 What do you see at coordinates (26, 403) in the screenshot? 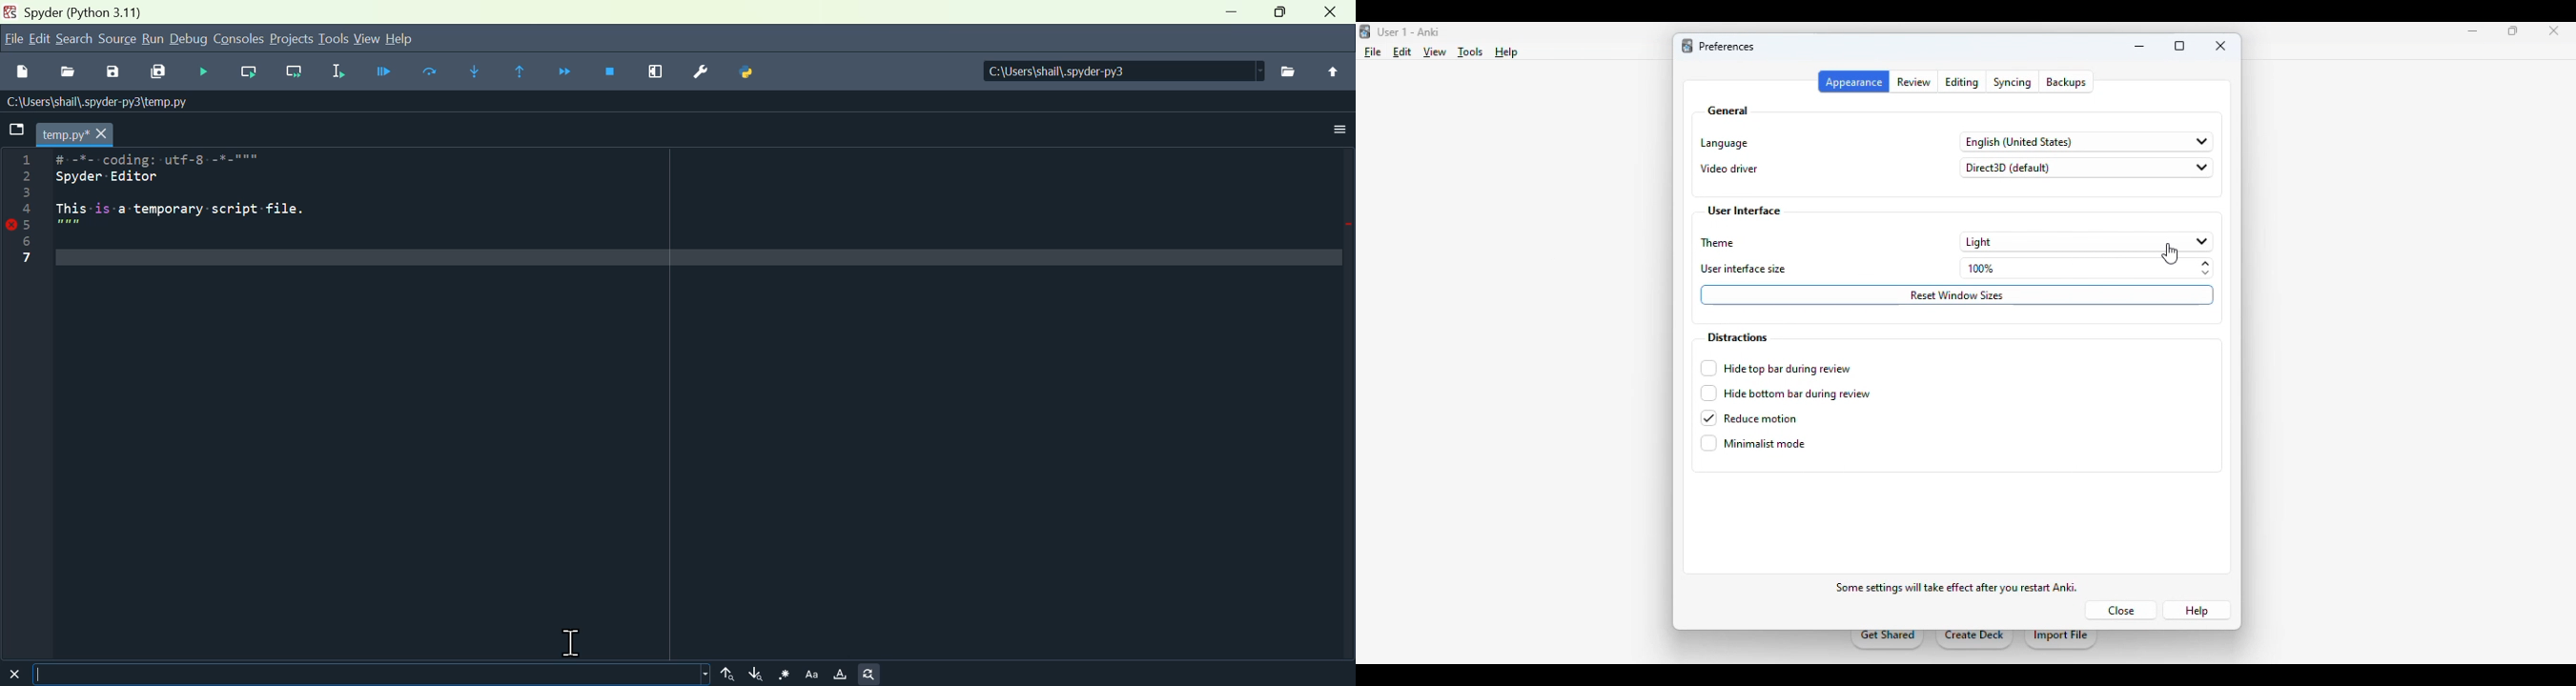
I see `line column` at bounding box center [26, 403].